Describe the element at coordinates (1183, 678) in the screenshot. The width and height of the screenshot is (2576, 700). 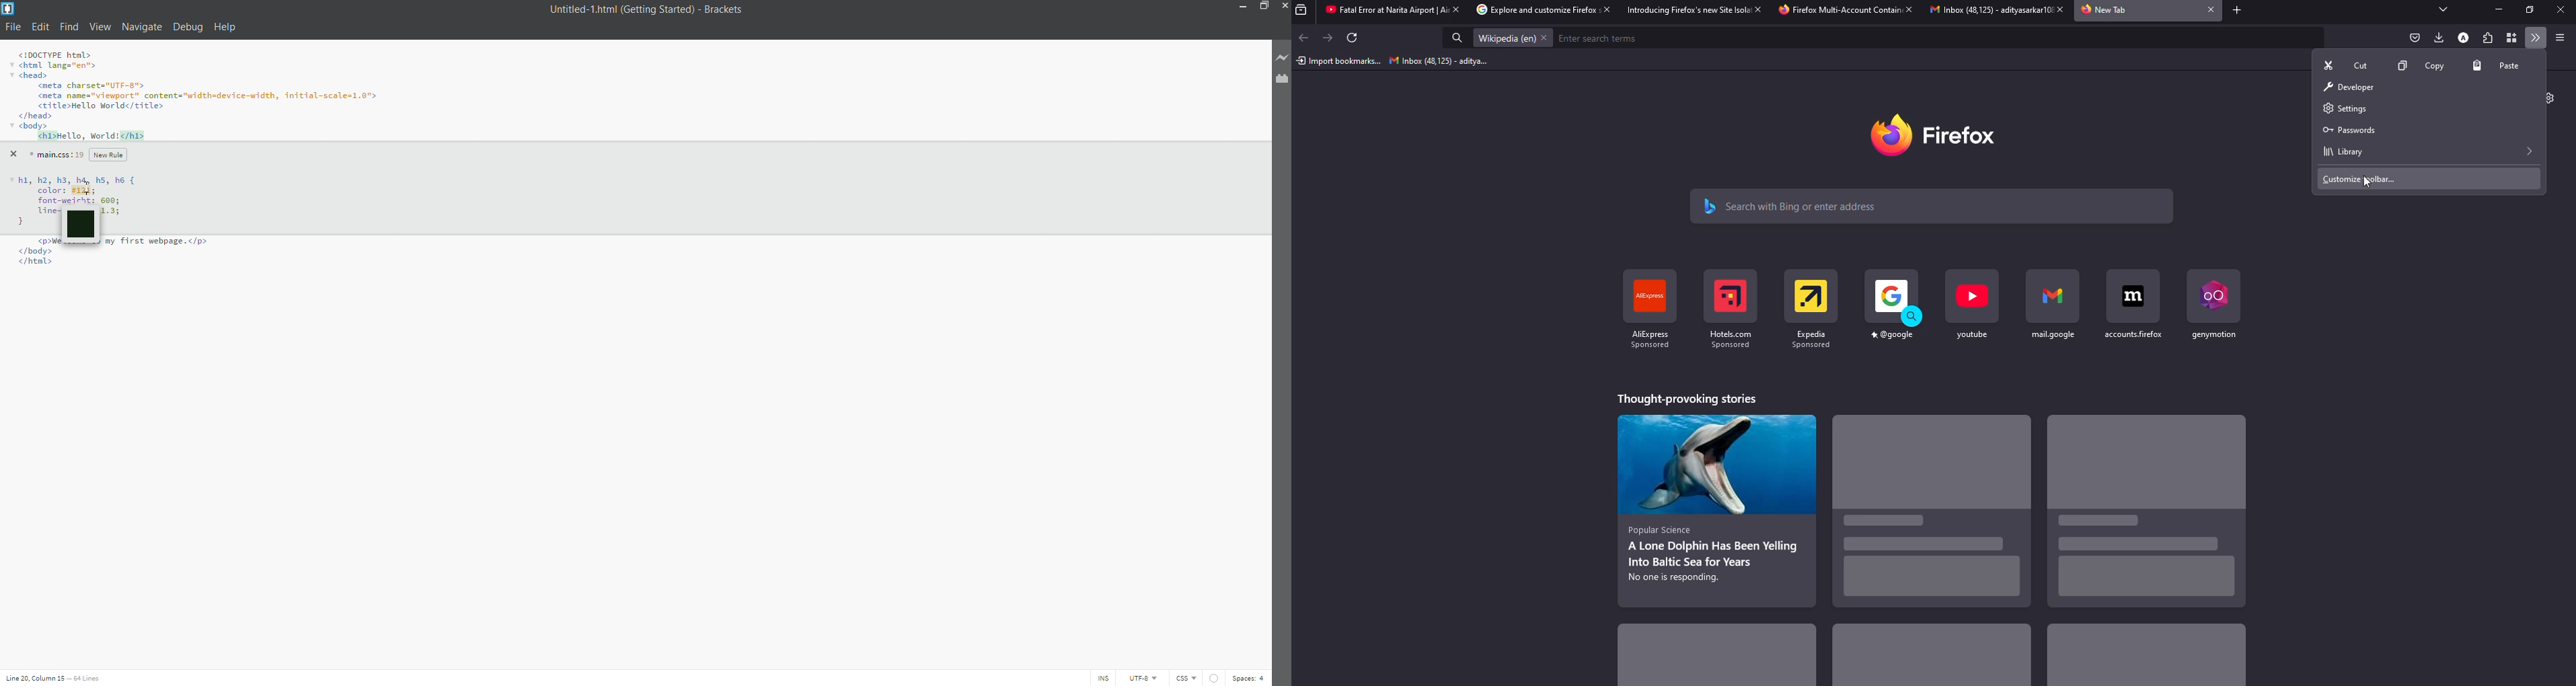
I see `file type` at that location.